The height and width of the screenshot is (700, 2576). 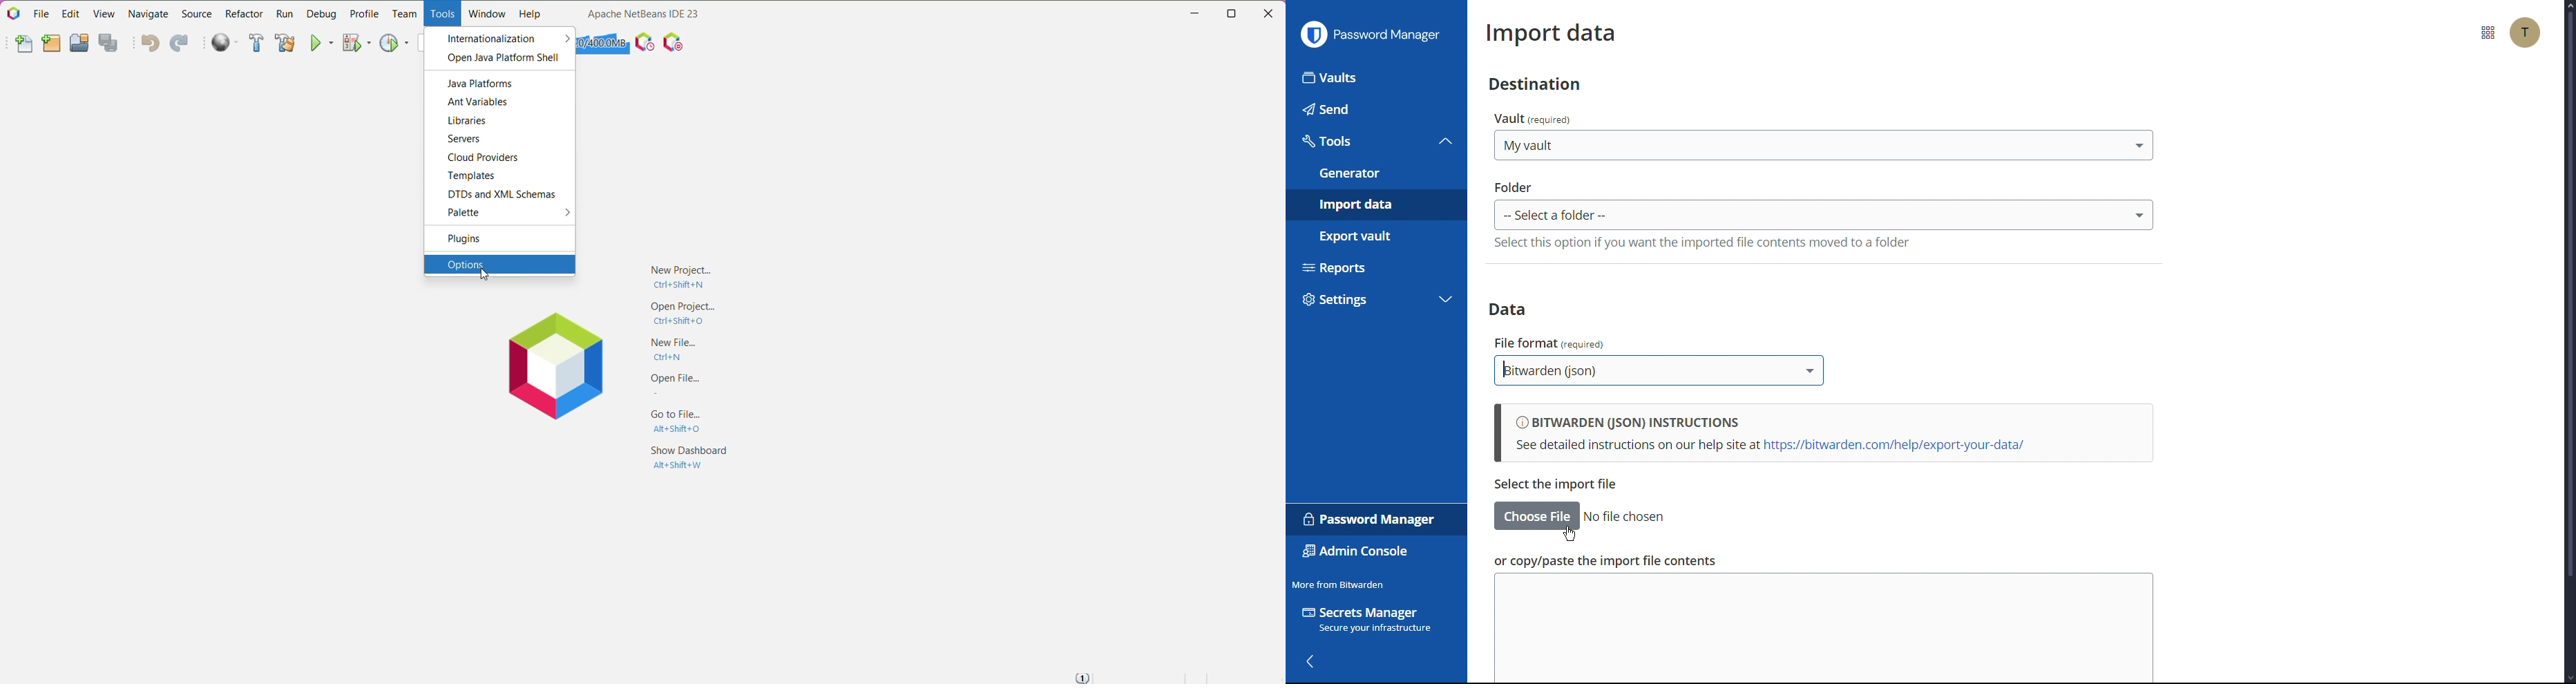 What do you see at coordinates (357, 42) in the screenshot?
I see `Debug Project` at bounding box center [357, 42].